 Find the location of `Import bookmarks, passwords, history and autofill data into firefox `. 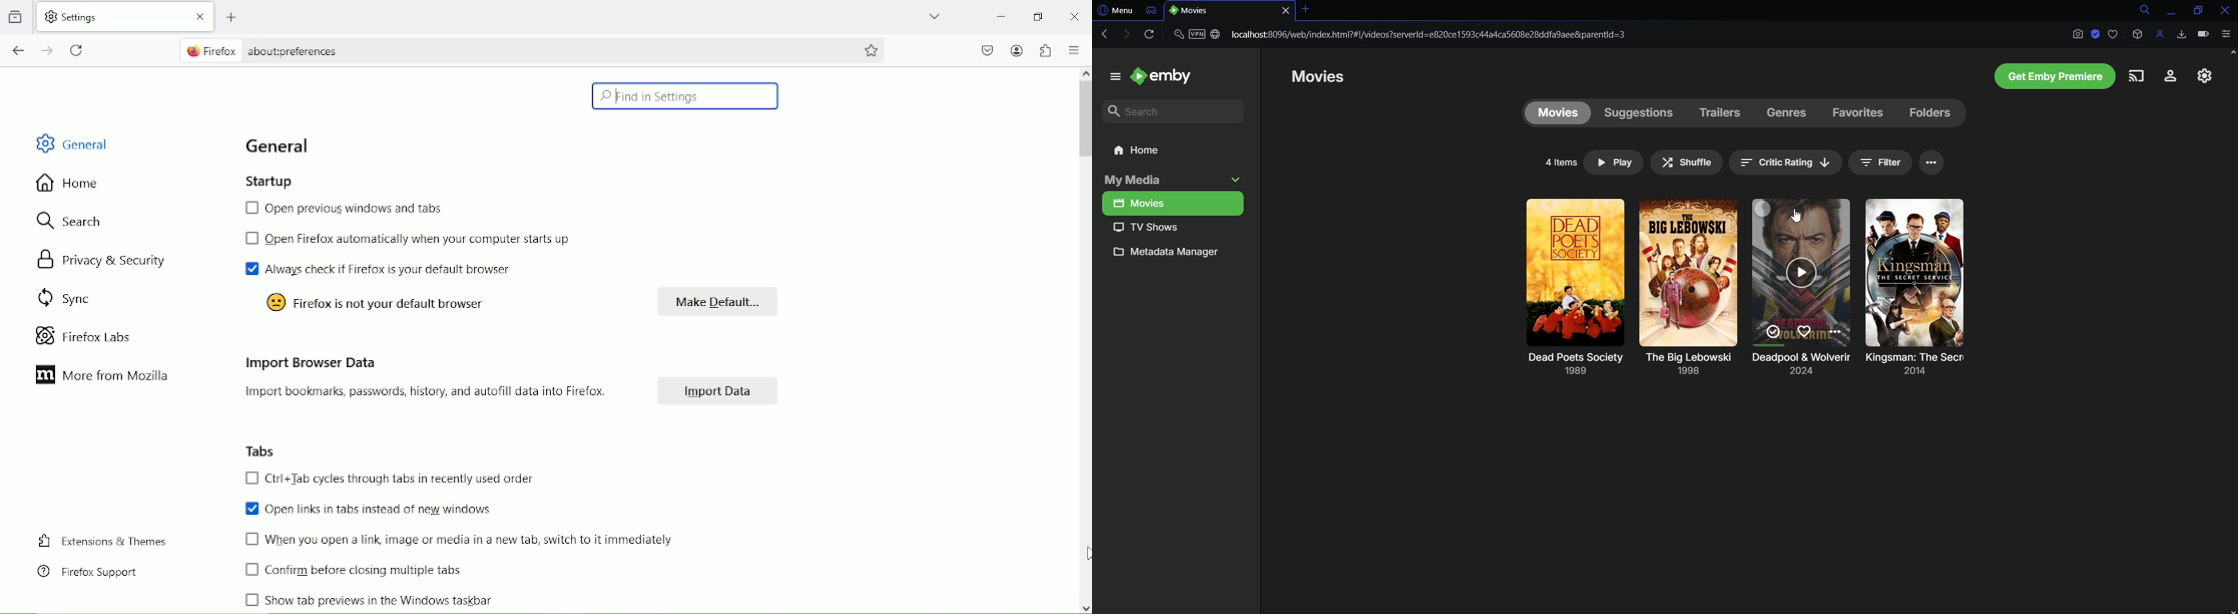

Import bookmarks, passwords, history and autofill data into firefox  is located at coordinates (431, 393).